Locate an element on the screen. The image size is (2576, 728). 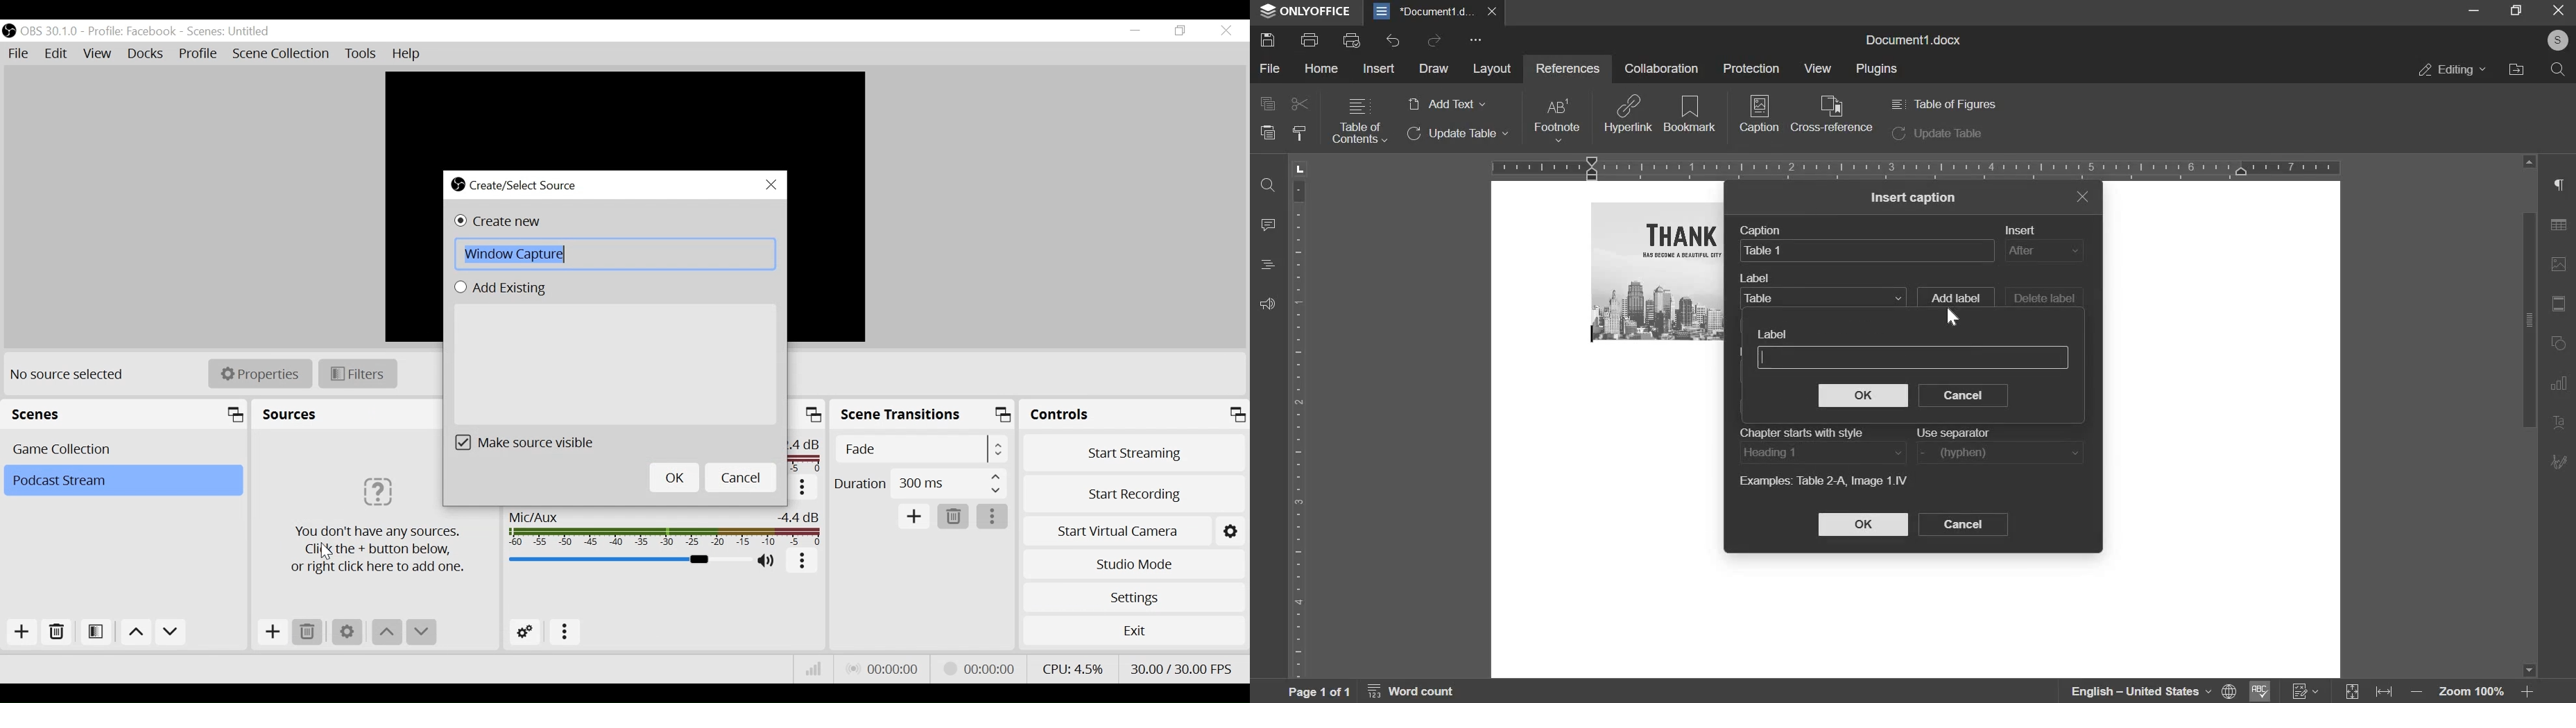
Live Status is located at coordinates (882, 669).